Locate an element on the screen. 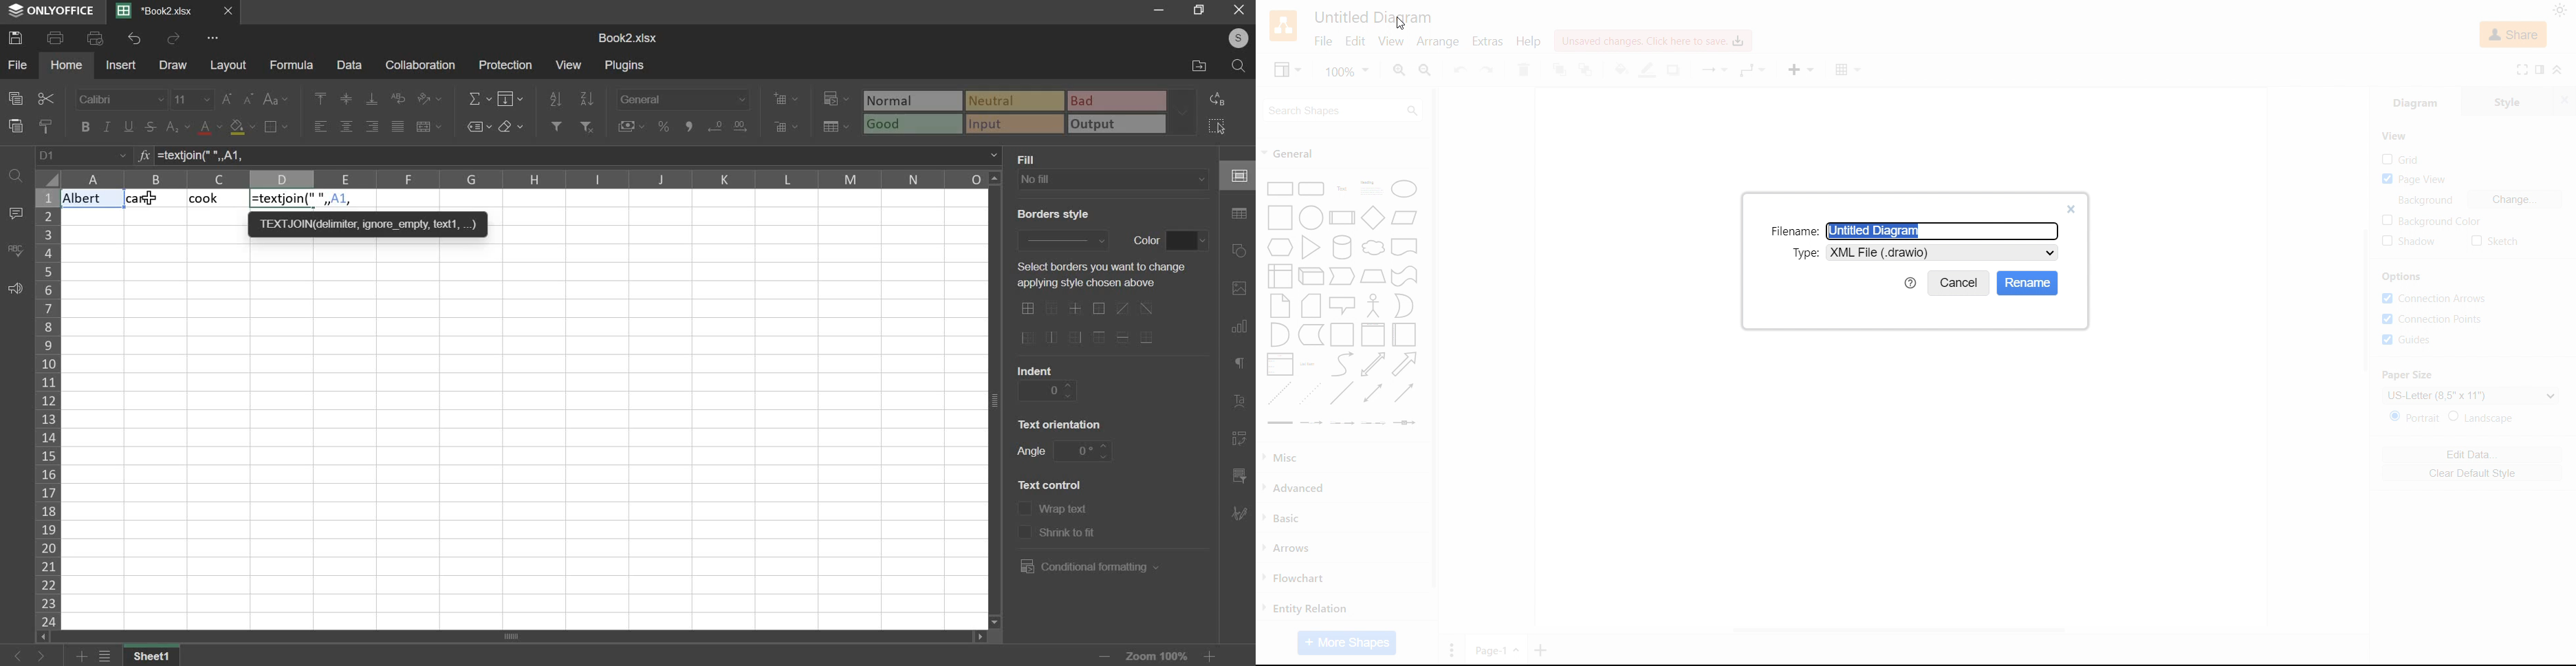  chart is located at coordinates (1239, 329).